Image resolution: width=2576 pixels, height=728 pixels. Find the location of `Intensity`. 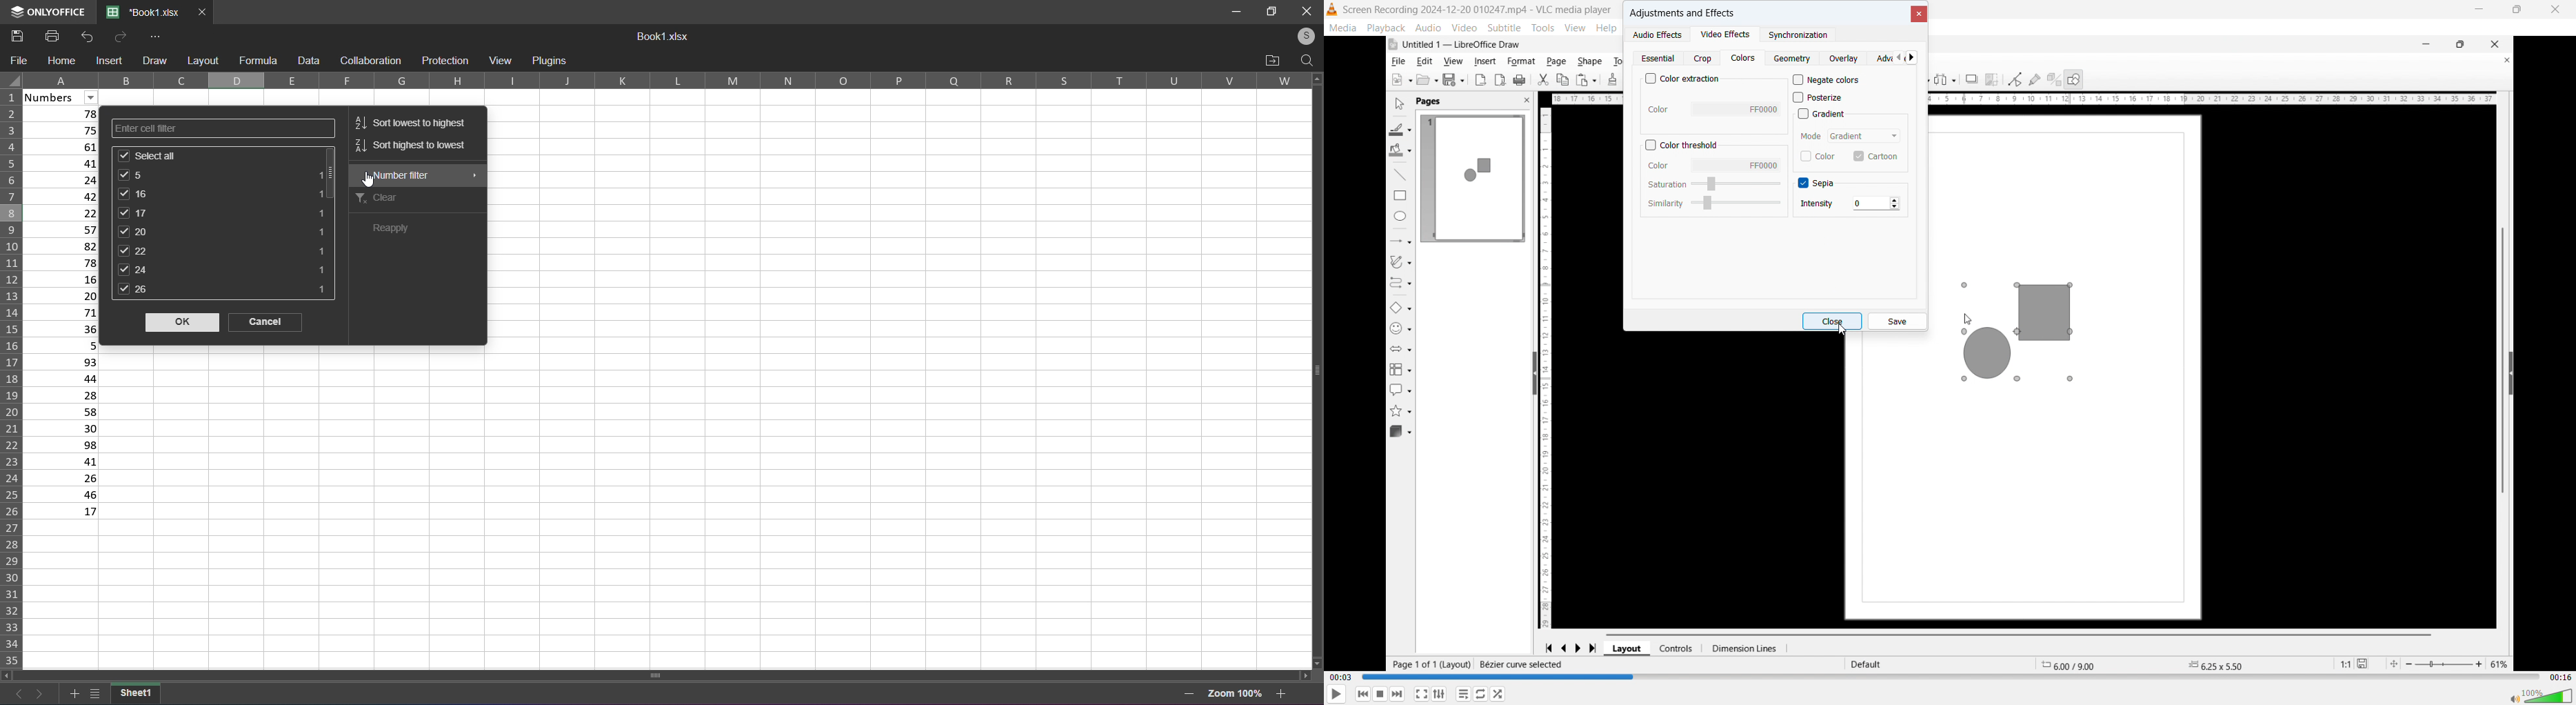

Intensity is located at coordinates (1817, 204).